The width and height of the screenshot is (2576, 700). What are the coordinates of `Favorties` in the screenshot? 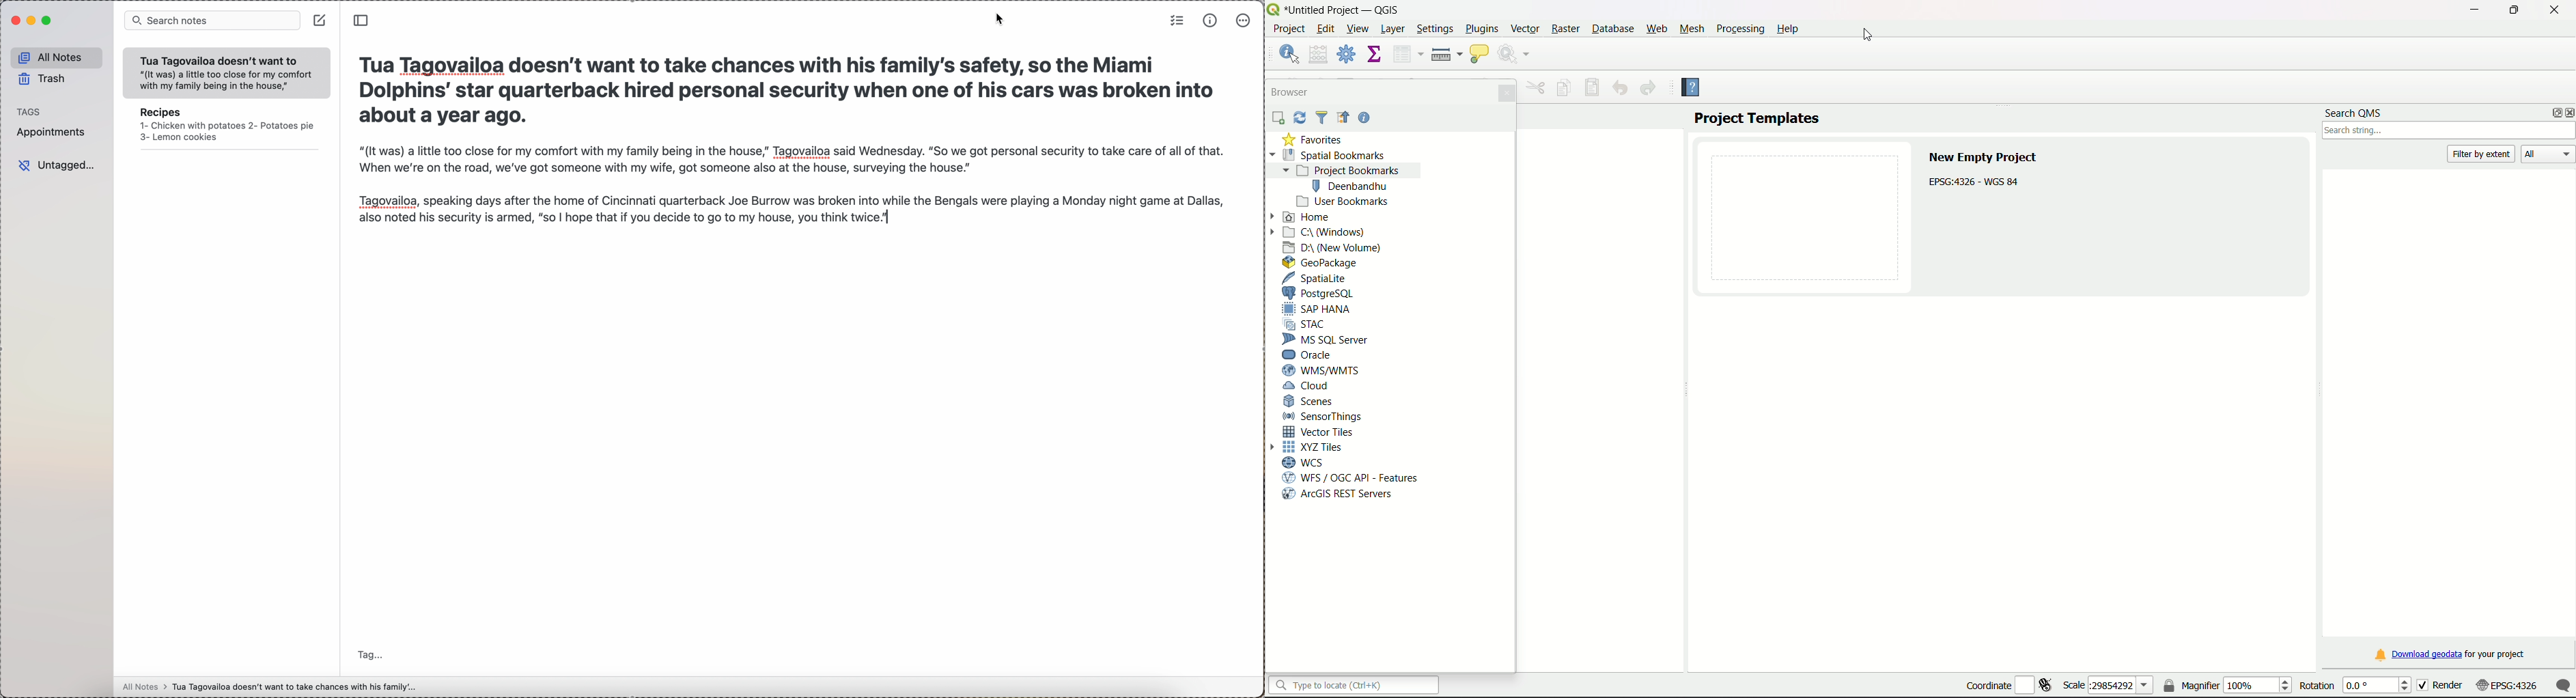 It's located at (1313, 139).